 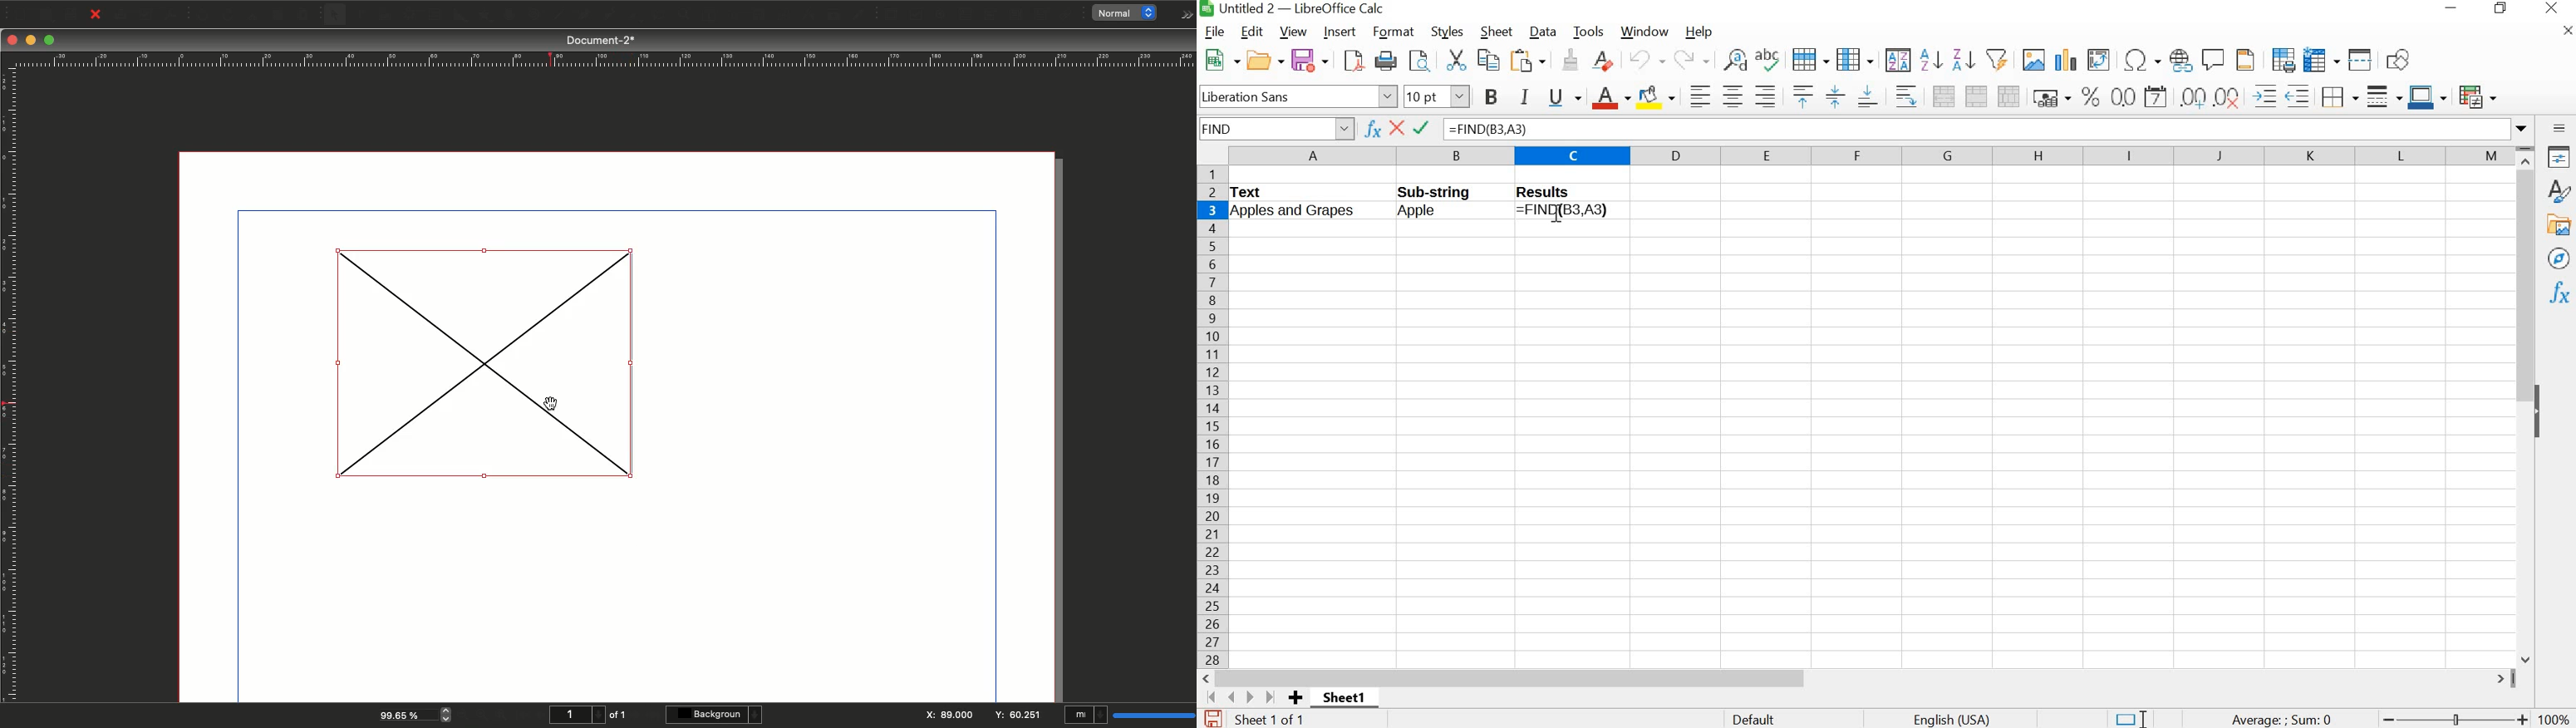 What do you see at coordinates (1386, 59) in the screenshot?
I see `print` at bounding box center [1386, 59].